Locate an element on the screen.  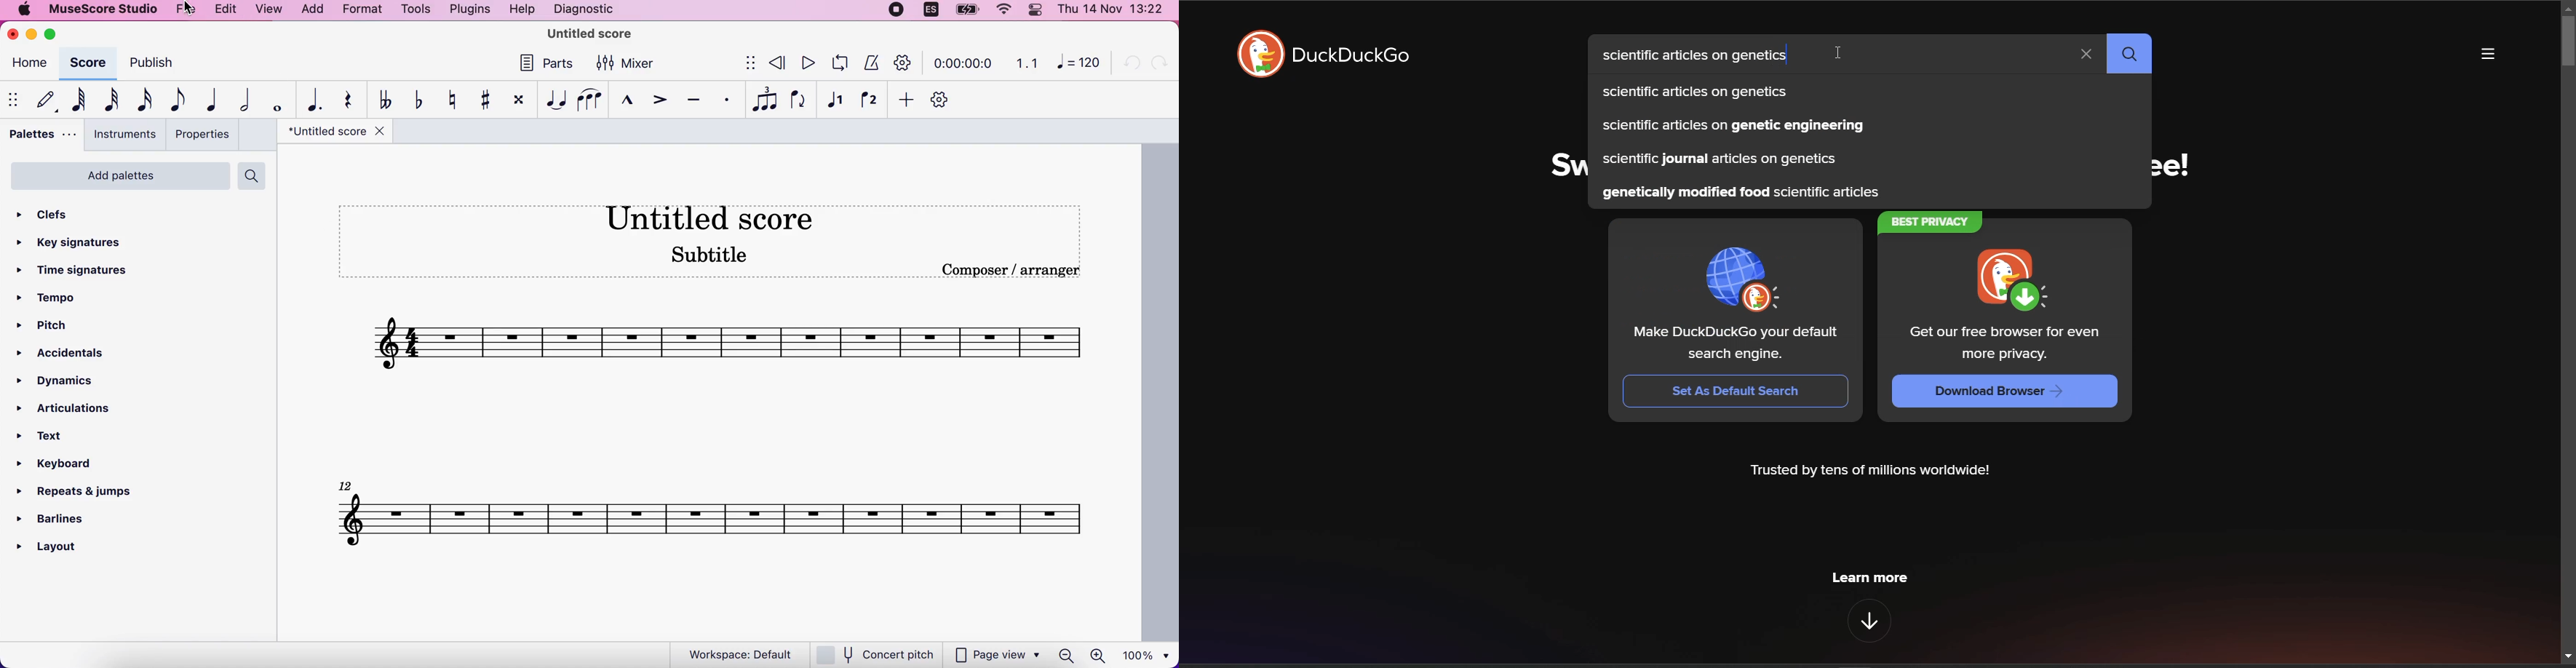
Make DuckDuckGo your default
search engine.
Set As Default Search is located at coordinates (1736, 315).